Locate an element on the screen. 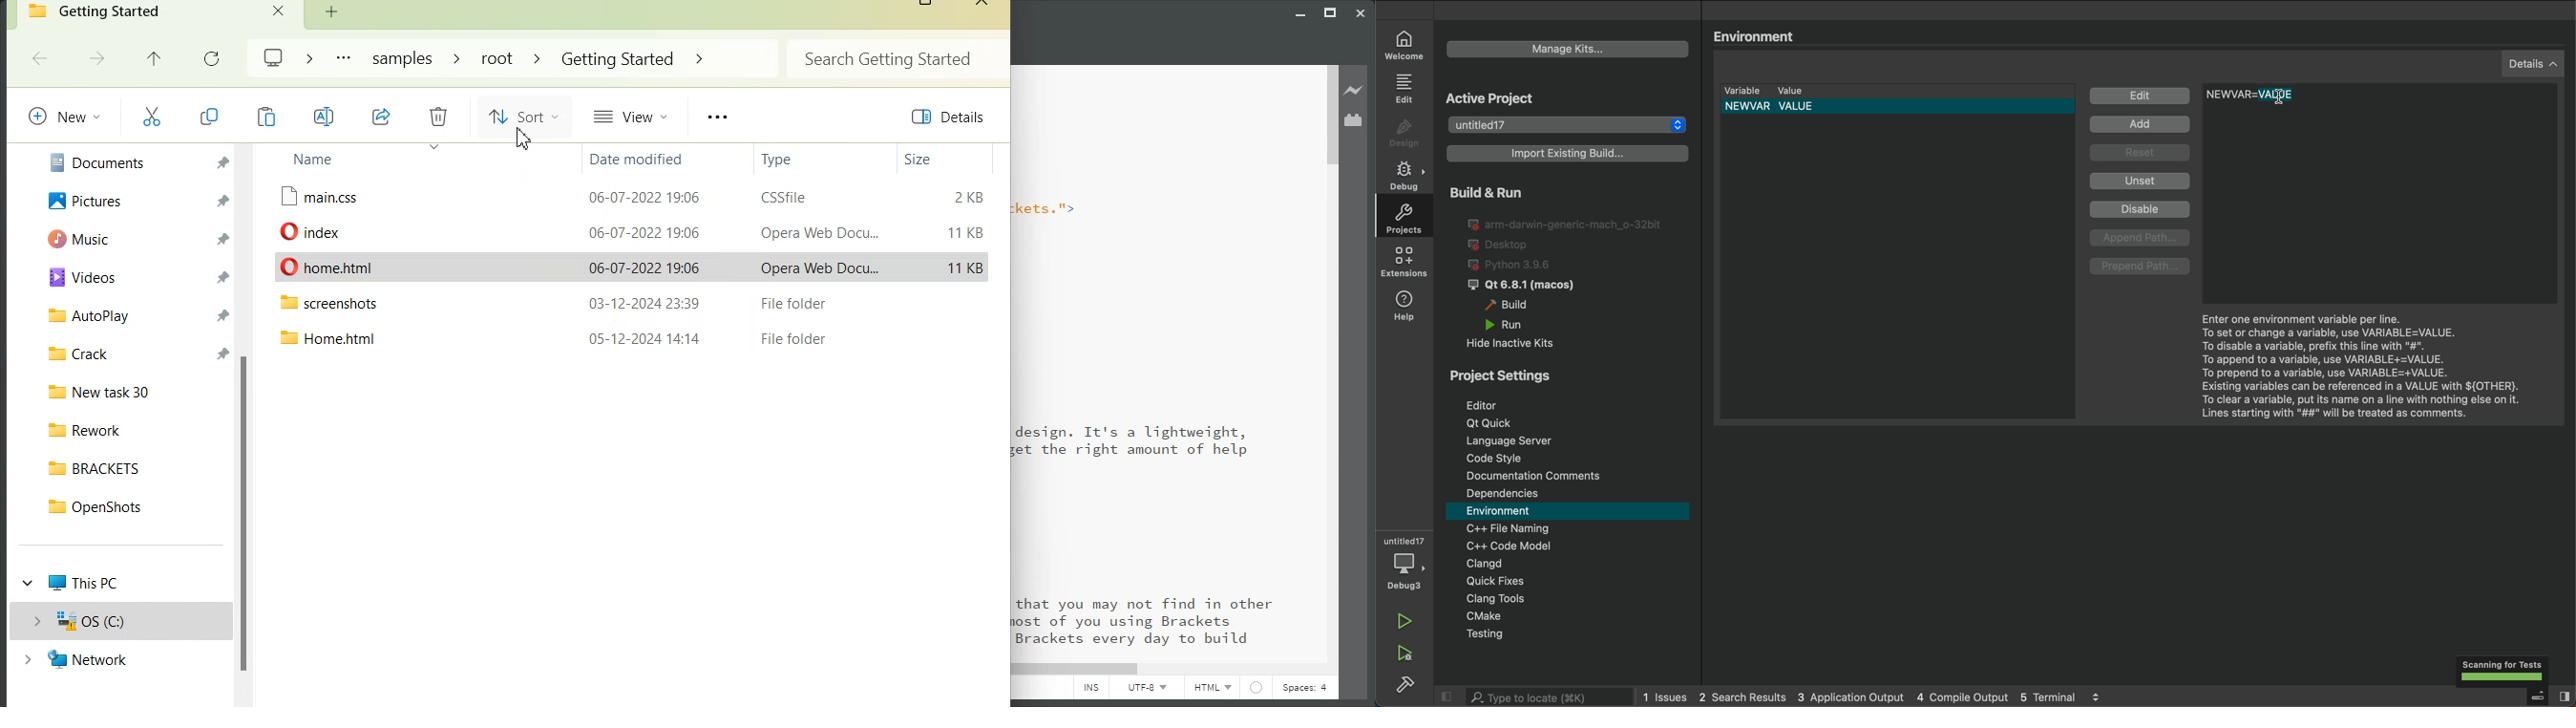 Image resolution: width=2576 pixels, height=728 pixels. OS(C:) is located at coordinates (121, 620).